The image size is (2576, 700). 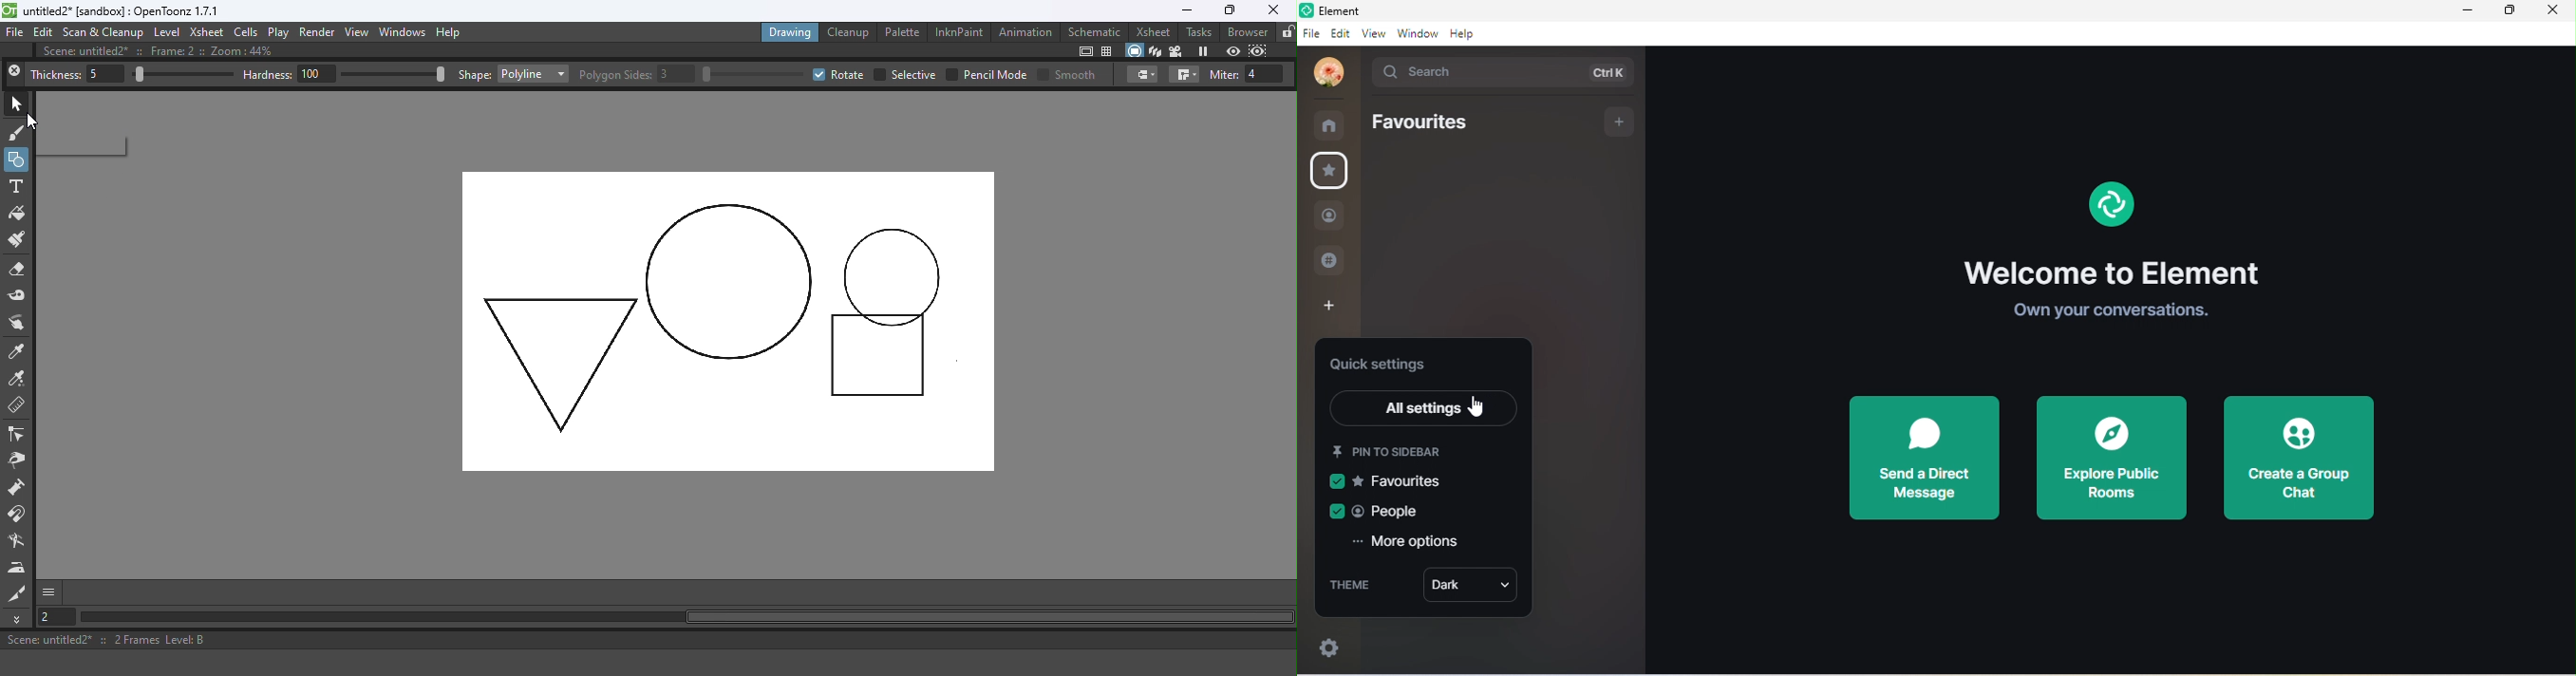 What do you see at coordinates (1183, 75) in the screenshot?
I see `Join` at bounding box center [1183, 75].